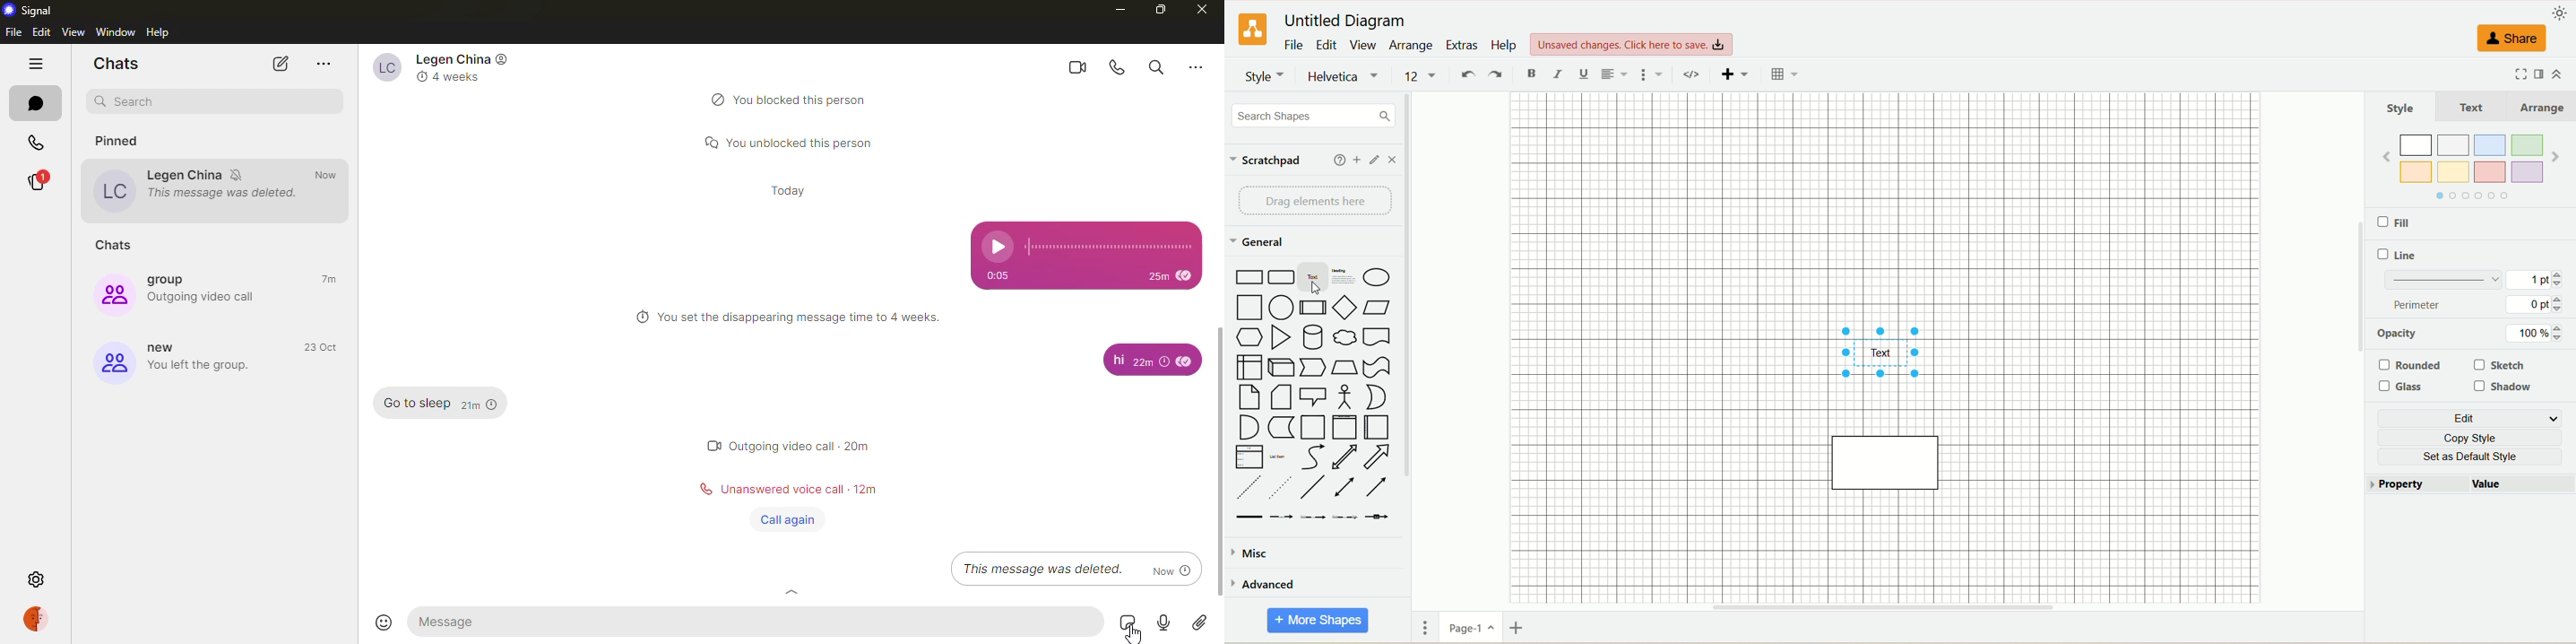 The height and width of the screenshot is (644, 2576). What do you see at coordinates (1345, 516) in the screenshot?
I see `connector 4` at bounding box center [1345, 516].